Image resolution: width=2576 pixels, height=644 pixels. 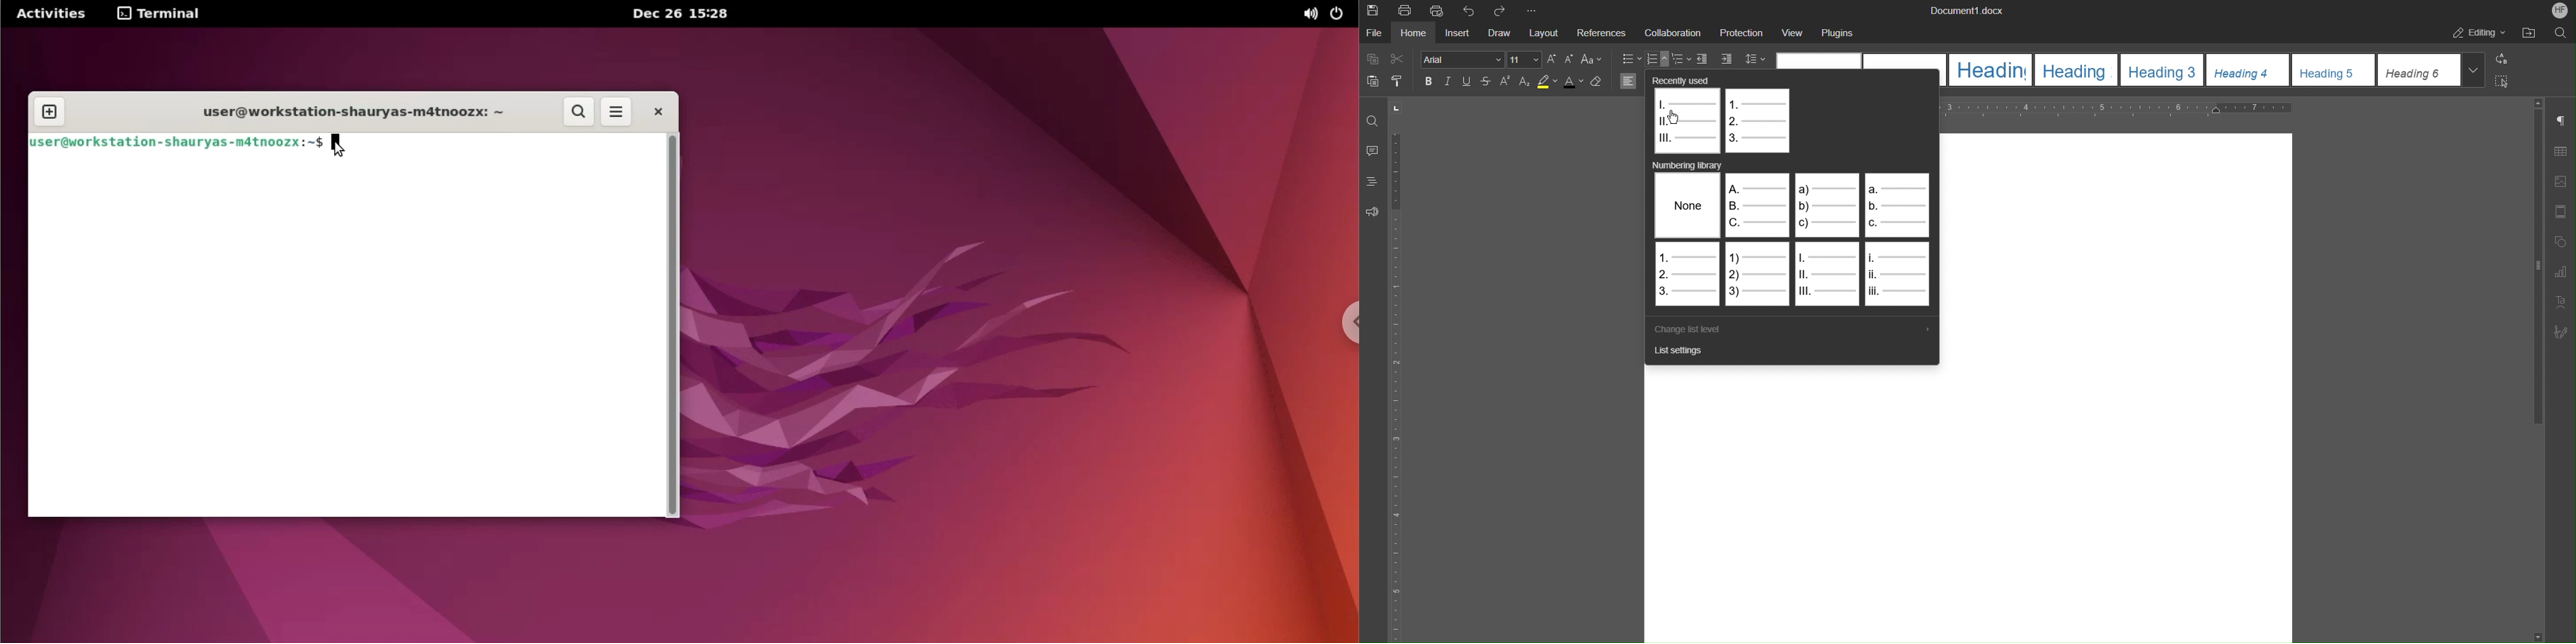 What do you see at coordinates (1630, 59) in the screenshot?
I see `Bullet List` at bounding box center [1630, 59].